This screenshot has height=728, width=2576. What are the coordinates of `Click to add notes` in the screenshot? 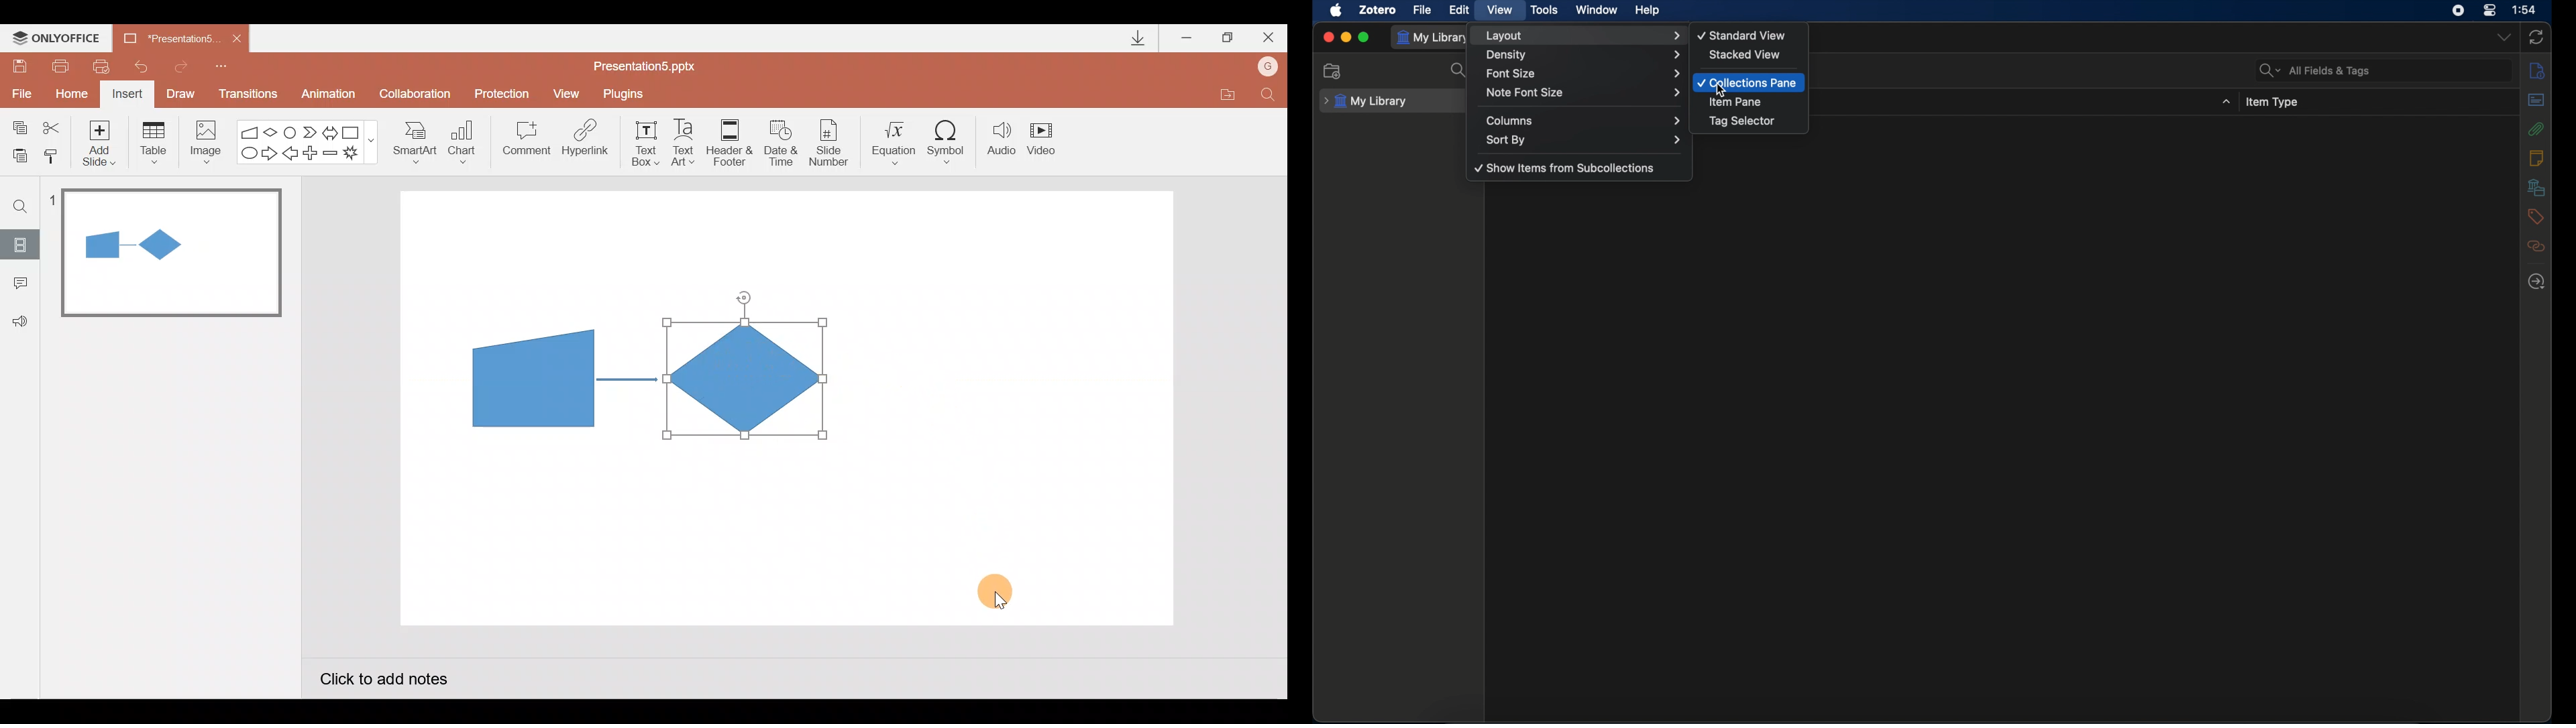 It's located at (382, 681).